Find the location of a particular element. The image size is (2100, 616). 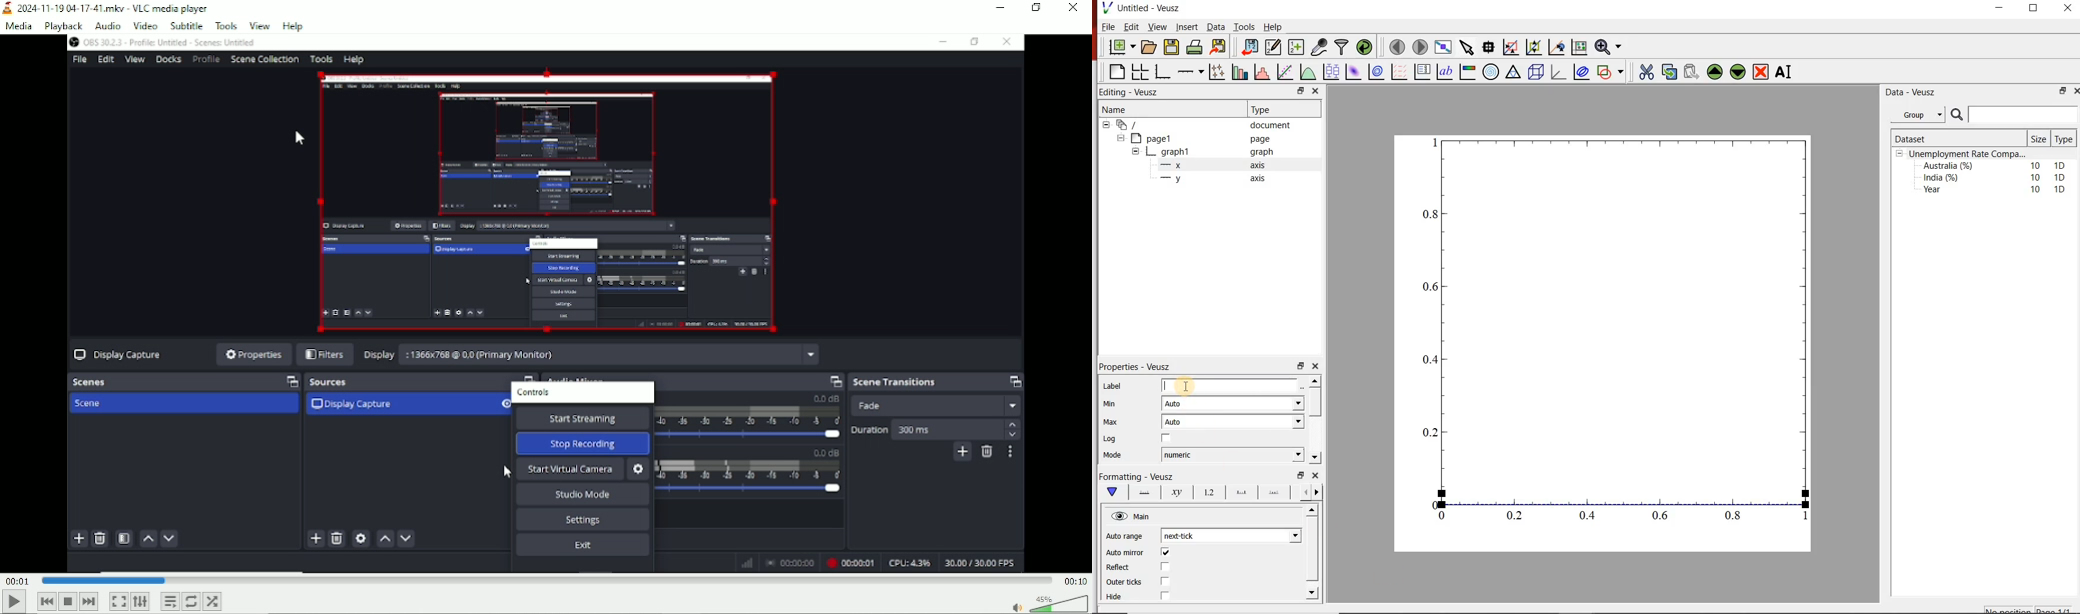

blank page is located at coordinates (1116, 71).